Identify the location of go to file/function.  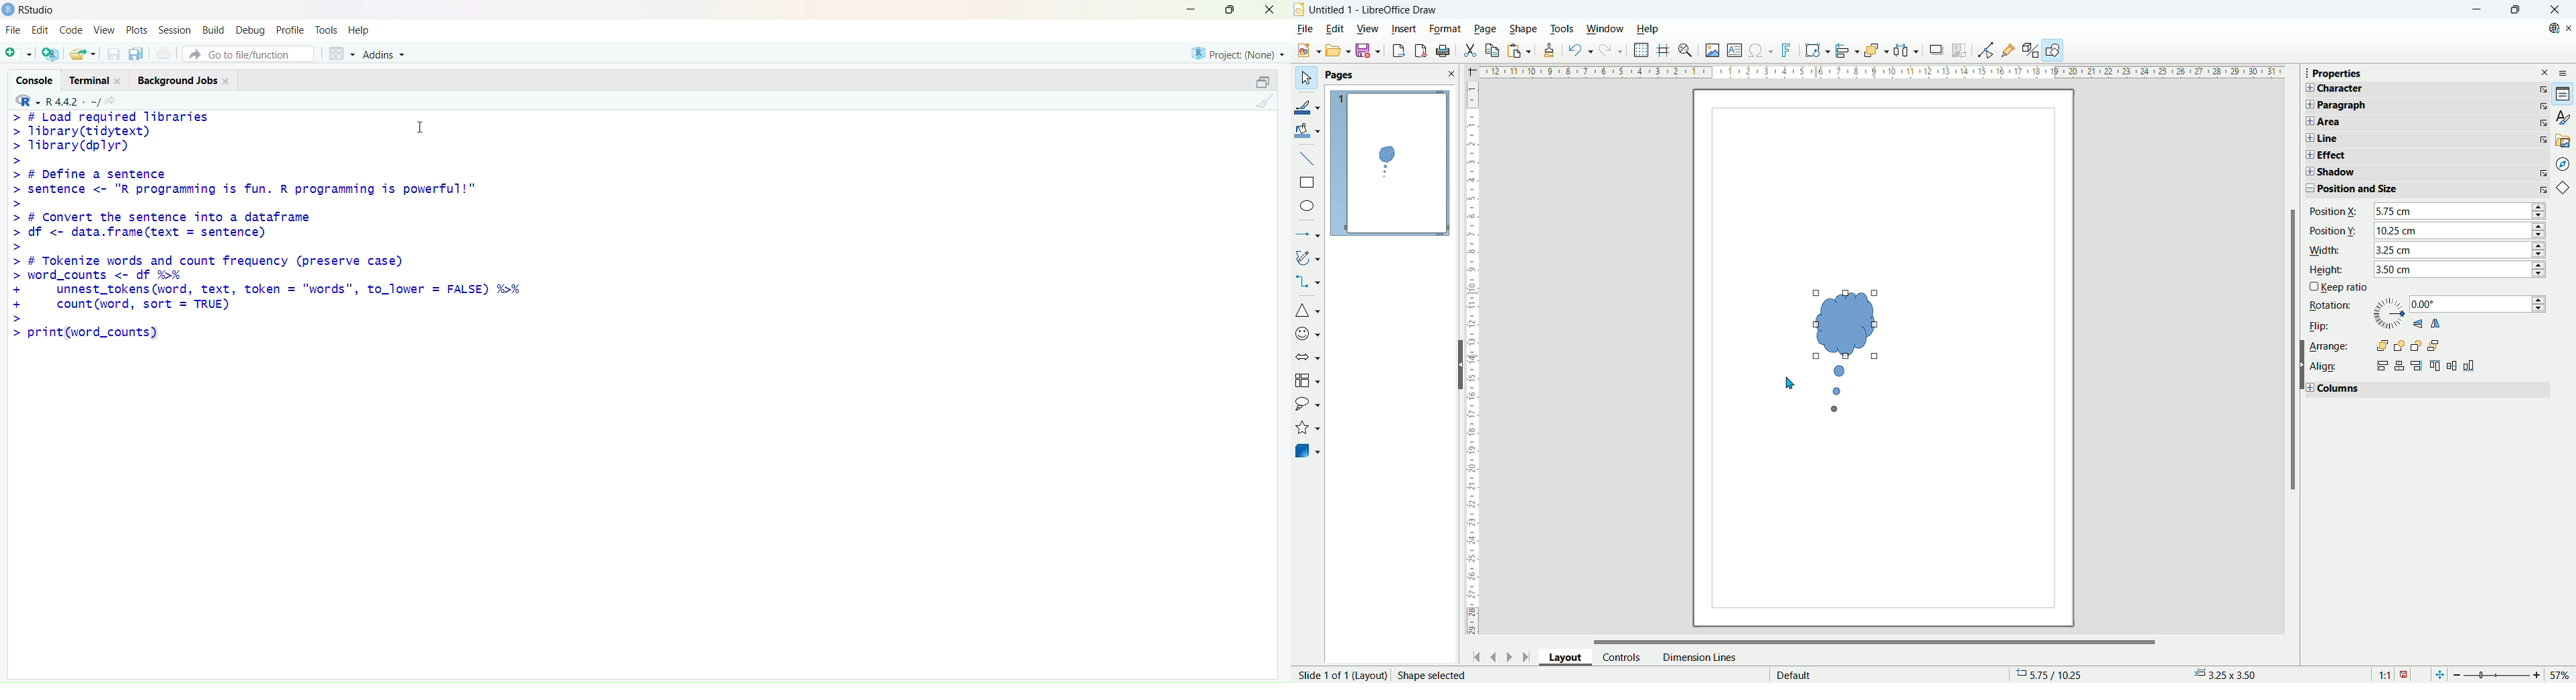
(248, 54).